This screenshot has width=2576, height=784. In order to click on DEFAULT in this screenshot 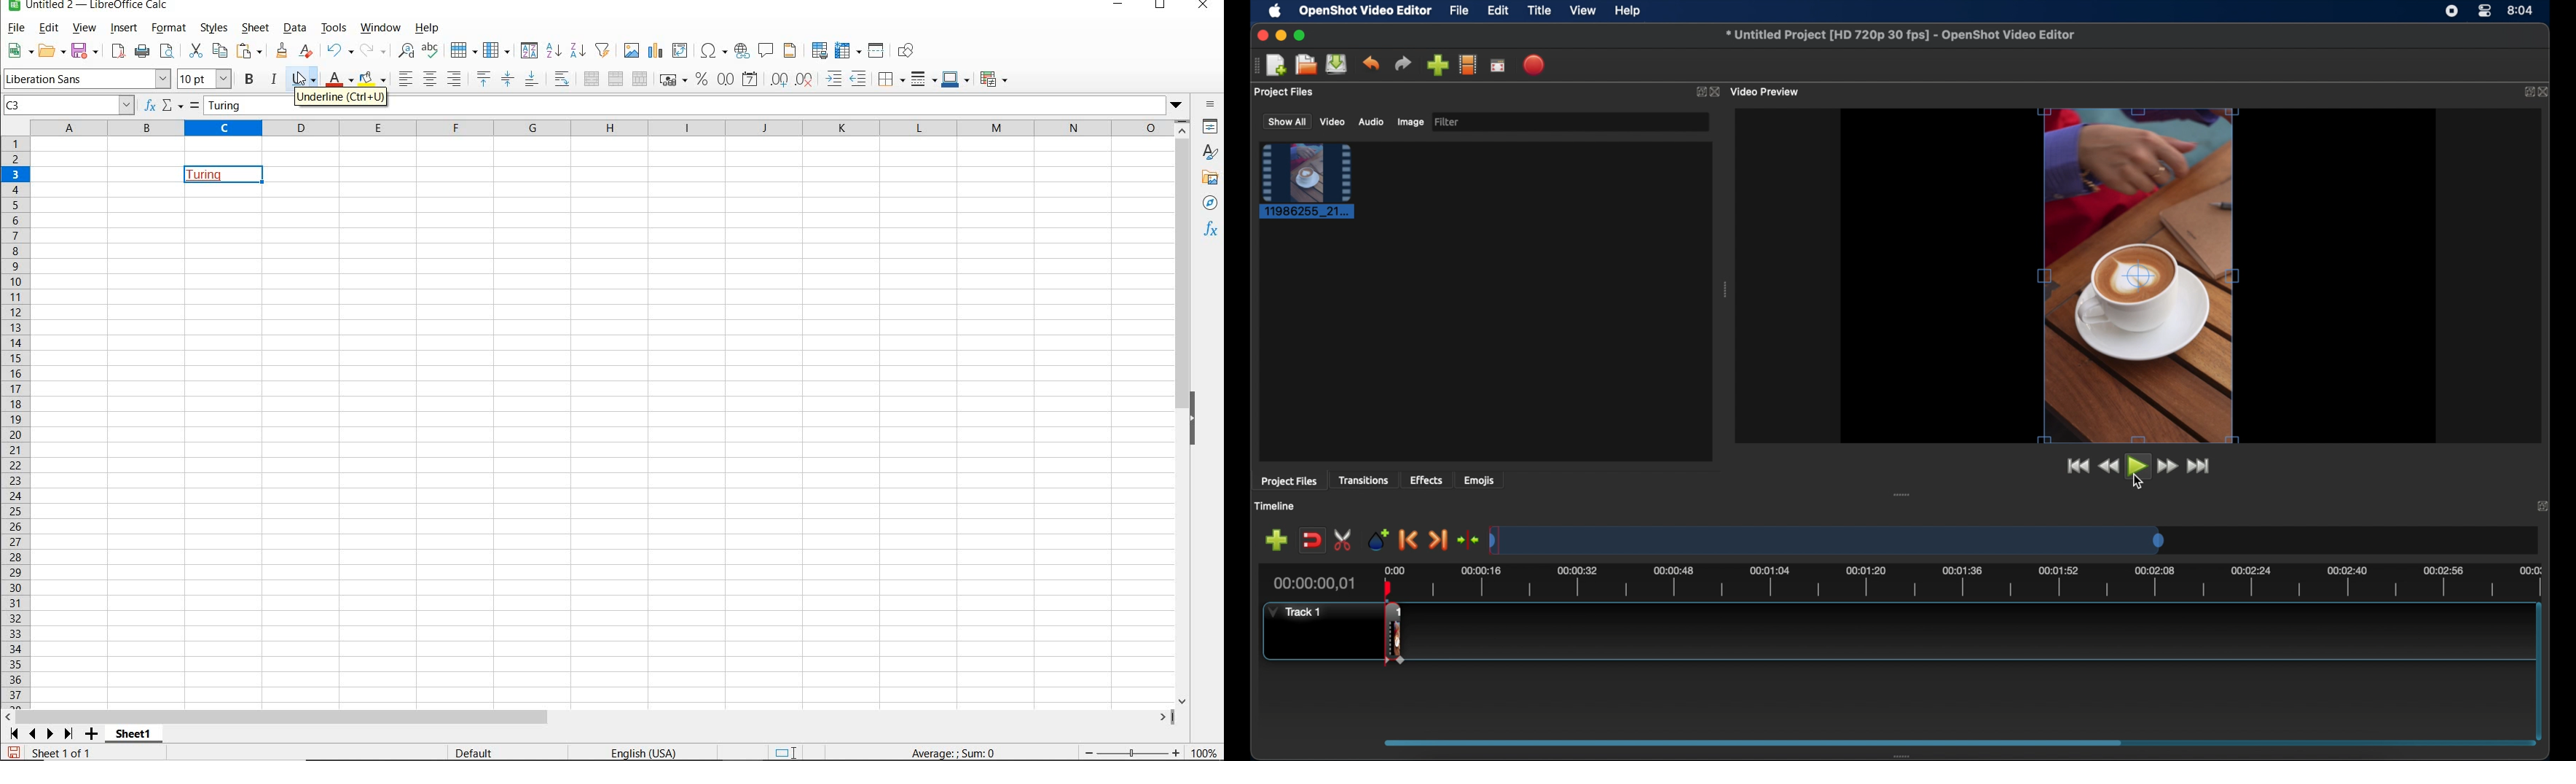, I will do `click(477, 752)`.